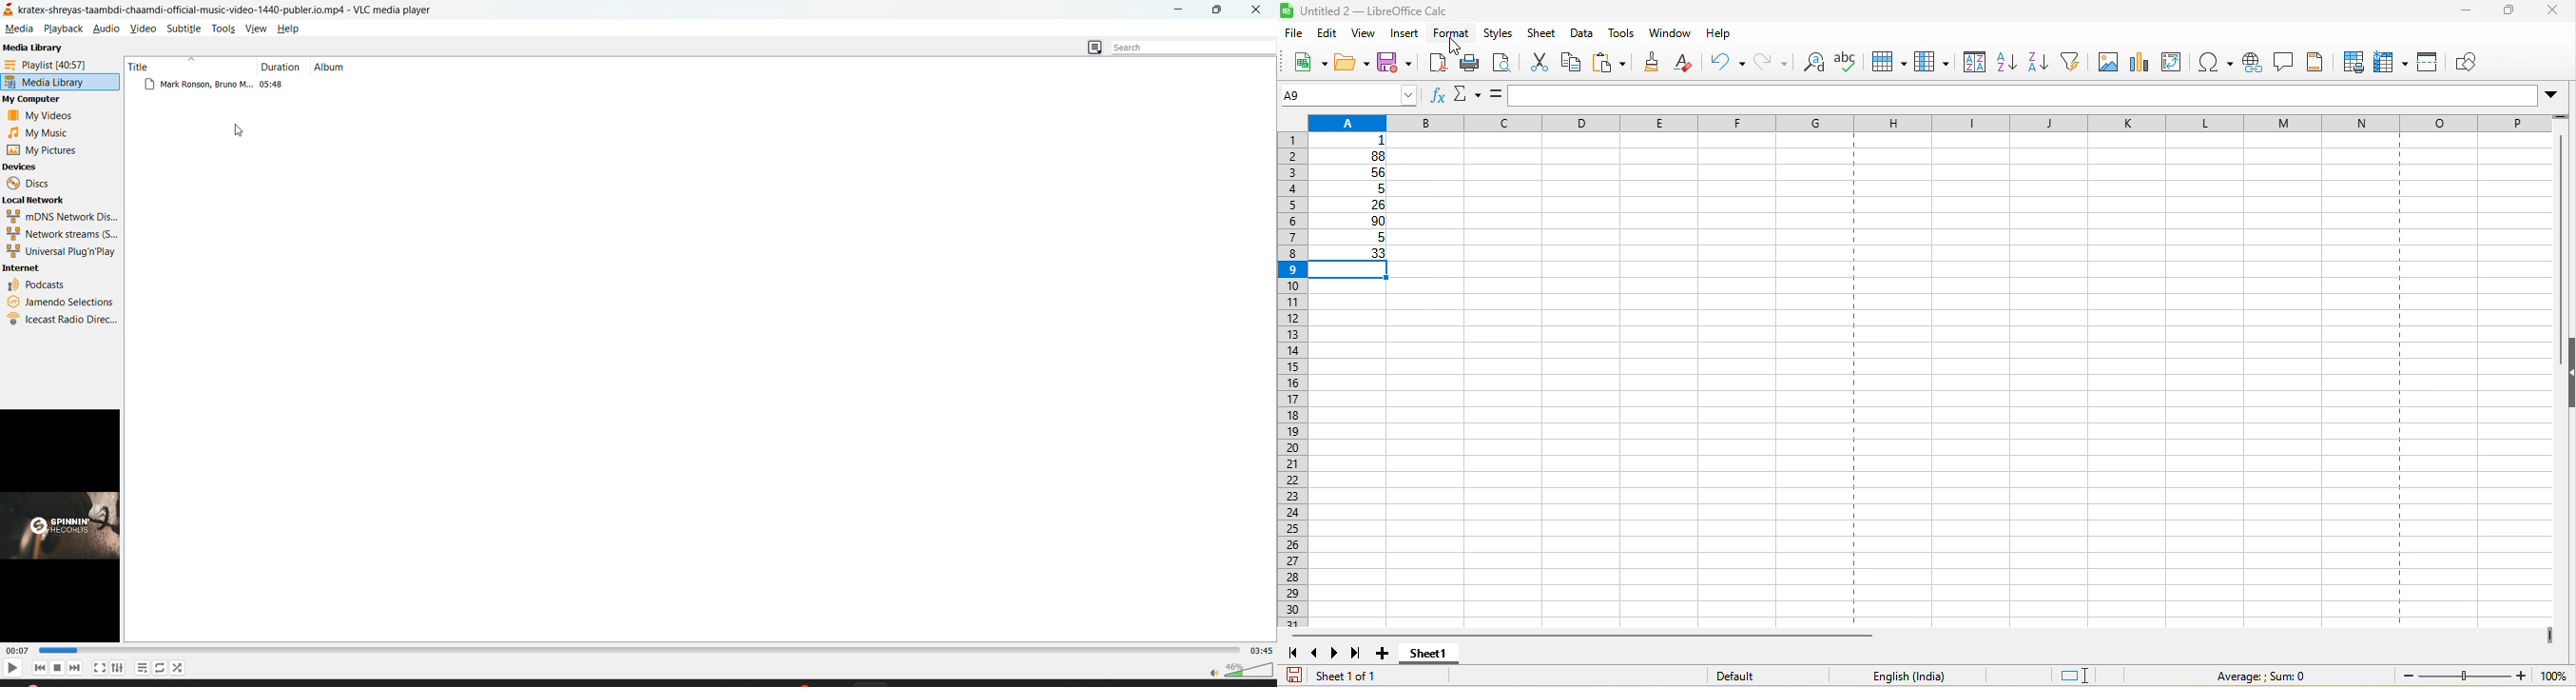 Image resolution: width=2576 pixels, height=700 pixels. Describe the element at coordinates (1936, 122) in the screenshot. I see `column headingas` at that location.